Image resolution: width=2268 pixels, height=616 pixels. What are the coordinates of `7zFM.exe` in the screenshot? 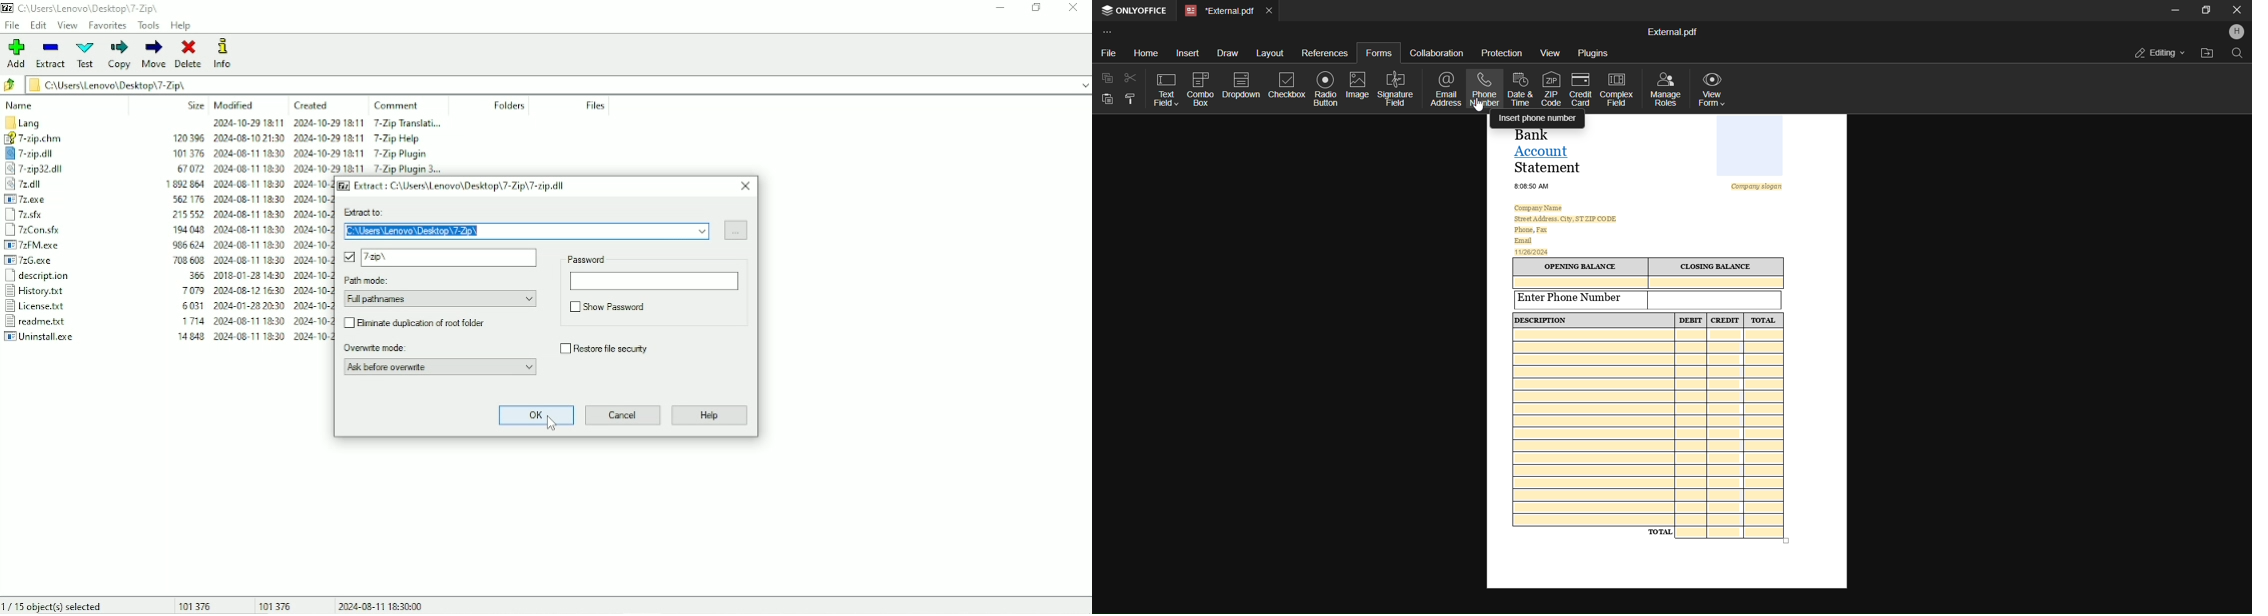 It's located at (67, 246).